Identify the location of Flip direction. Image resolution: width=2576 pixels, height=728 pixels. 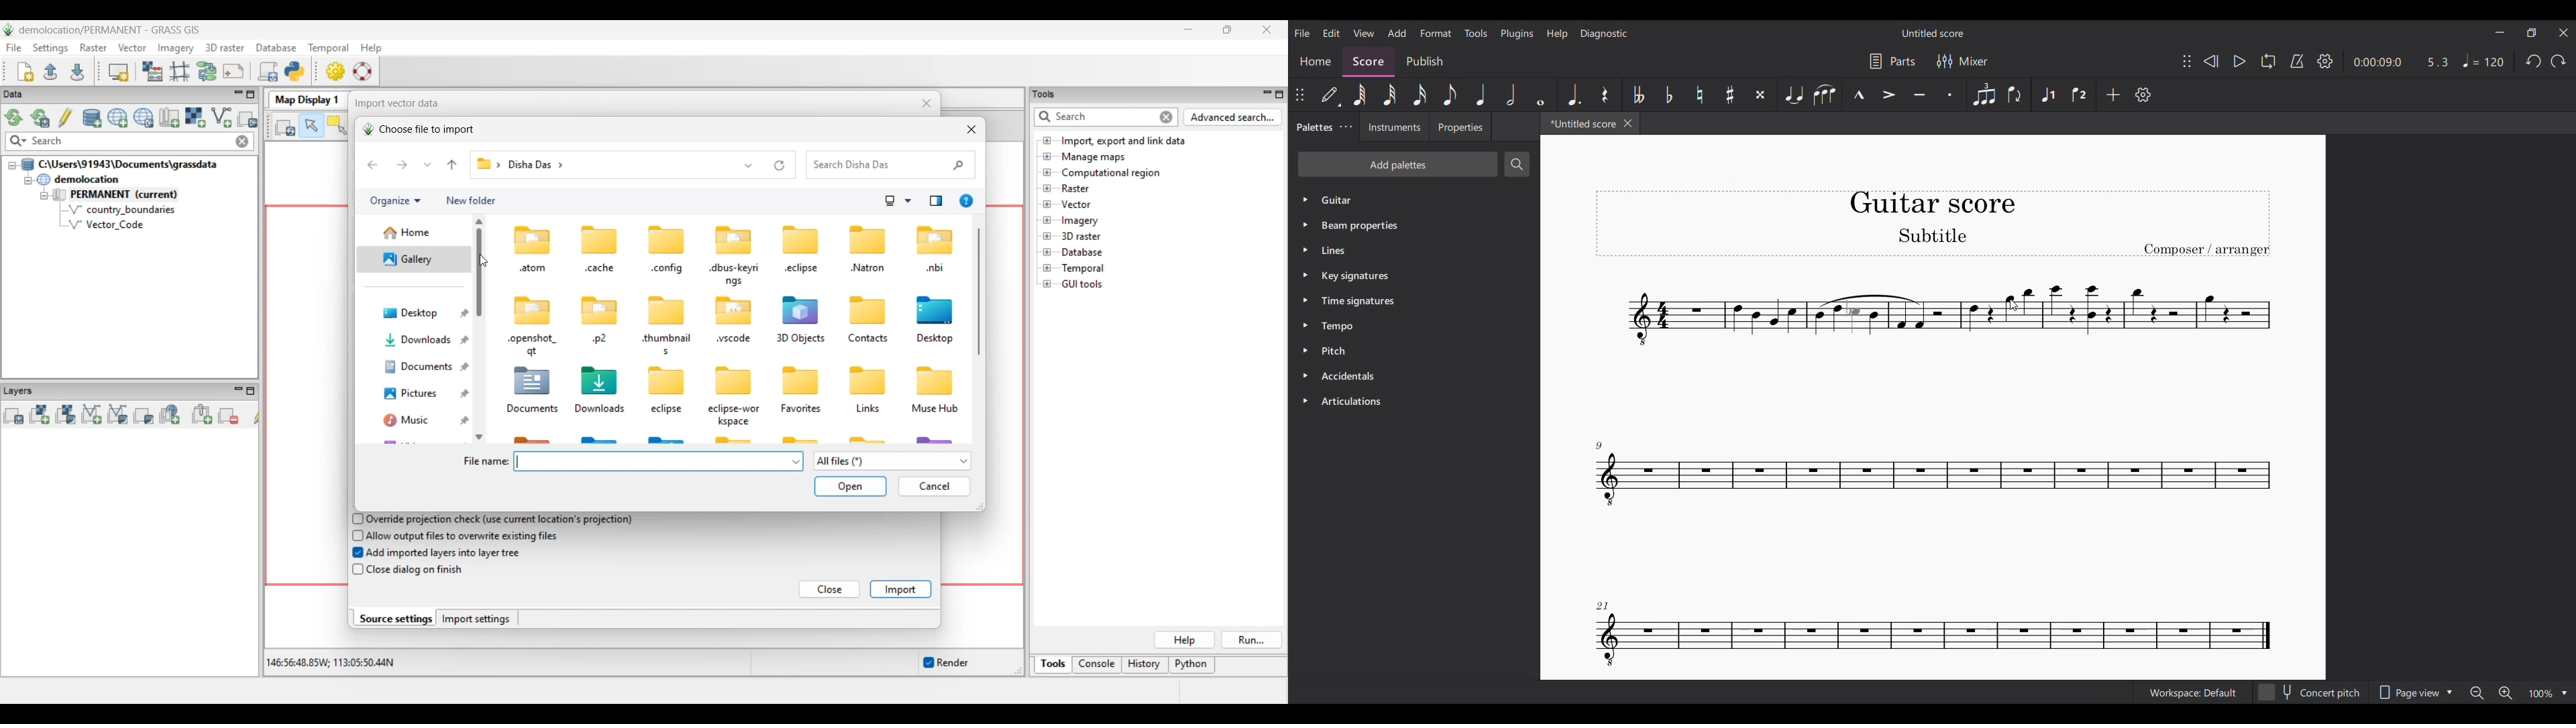
(2016, 95).